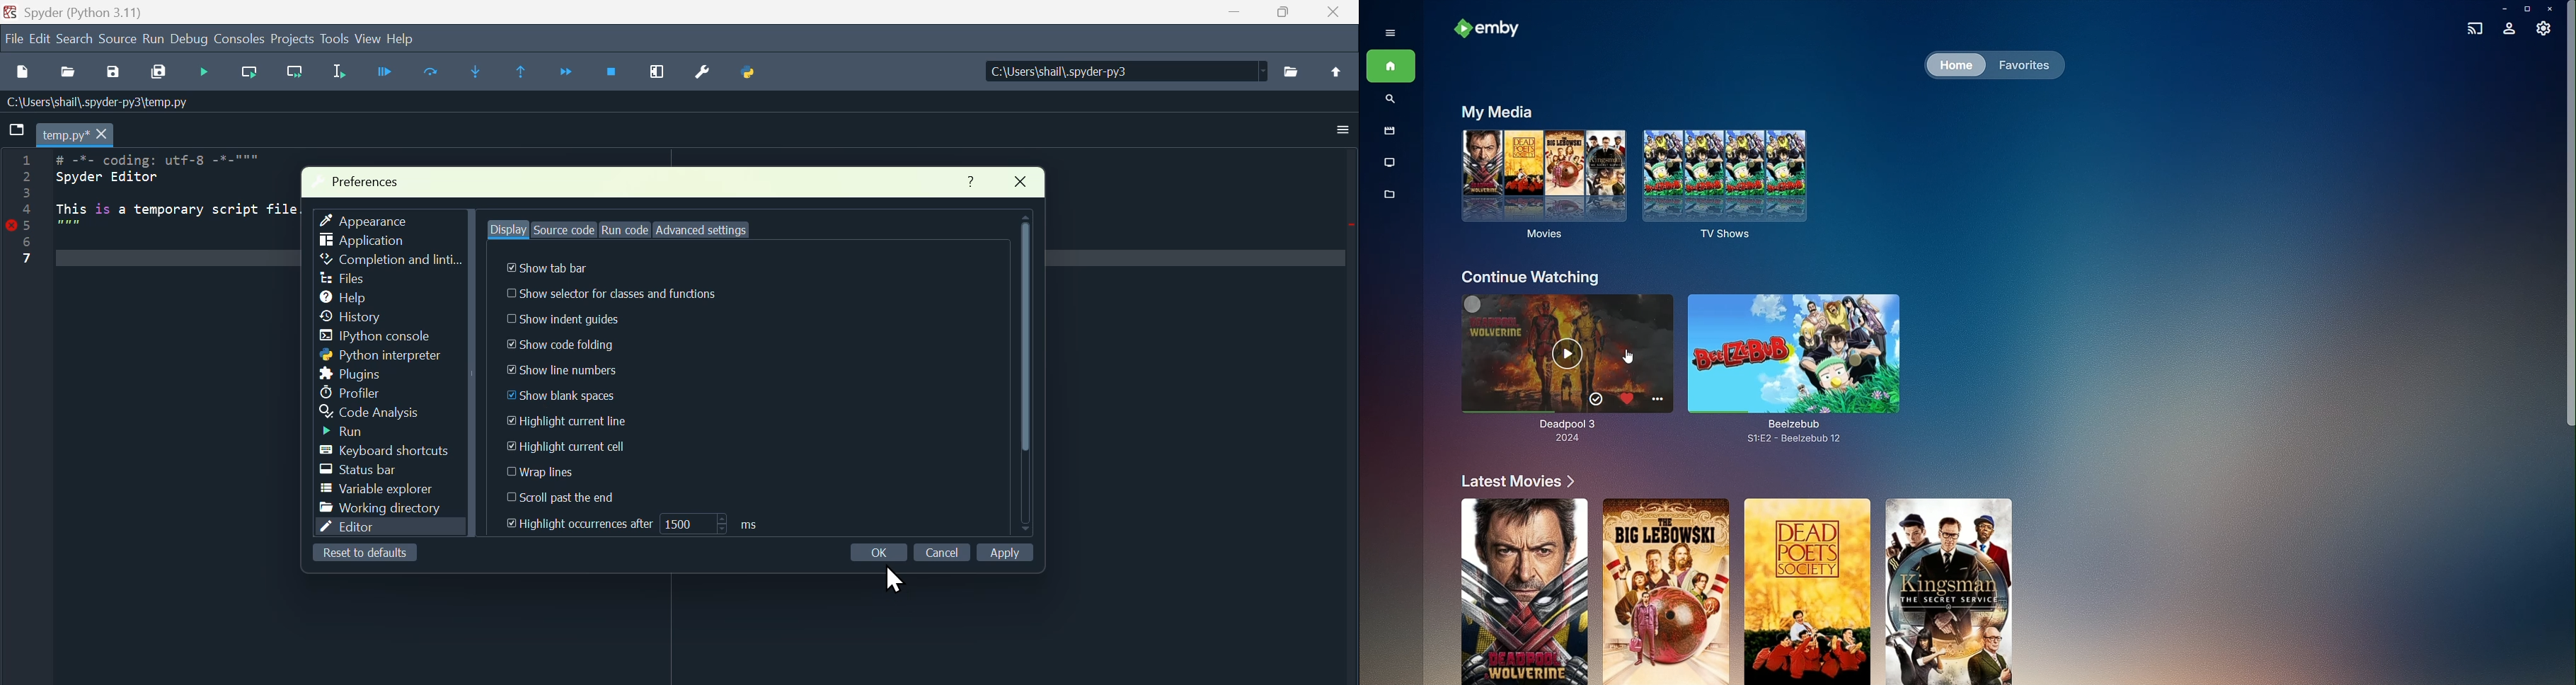 The height and width of the screenshot is (700, 2576). Describe the element at coordinates (386, 489) in the screenshot. I see `Variable explorer` at that location.